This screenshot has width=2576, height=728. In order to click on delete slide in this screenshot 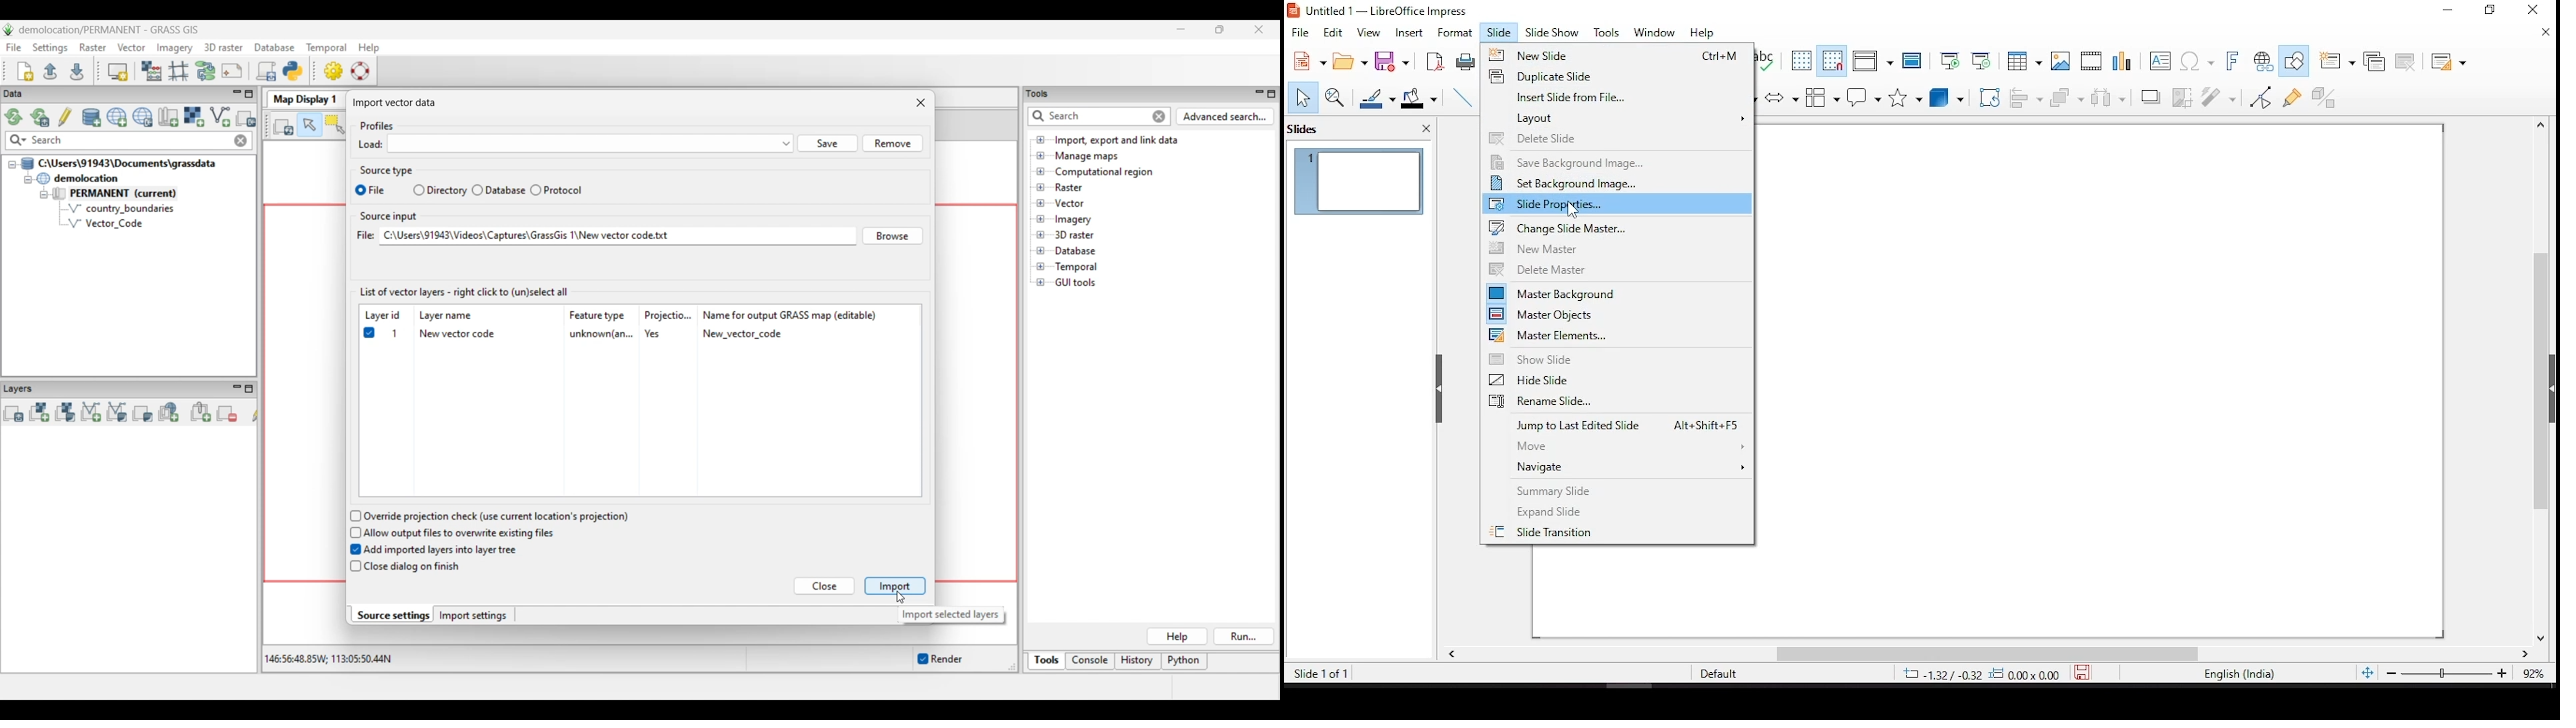, I will do `click(1617, 141)`.